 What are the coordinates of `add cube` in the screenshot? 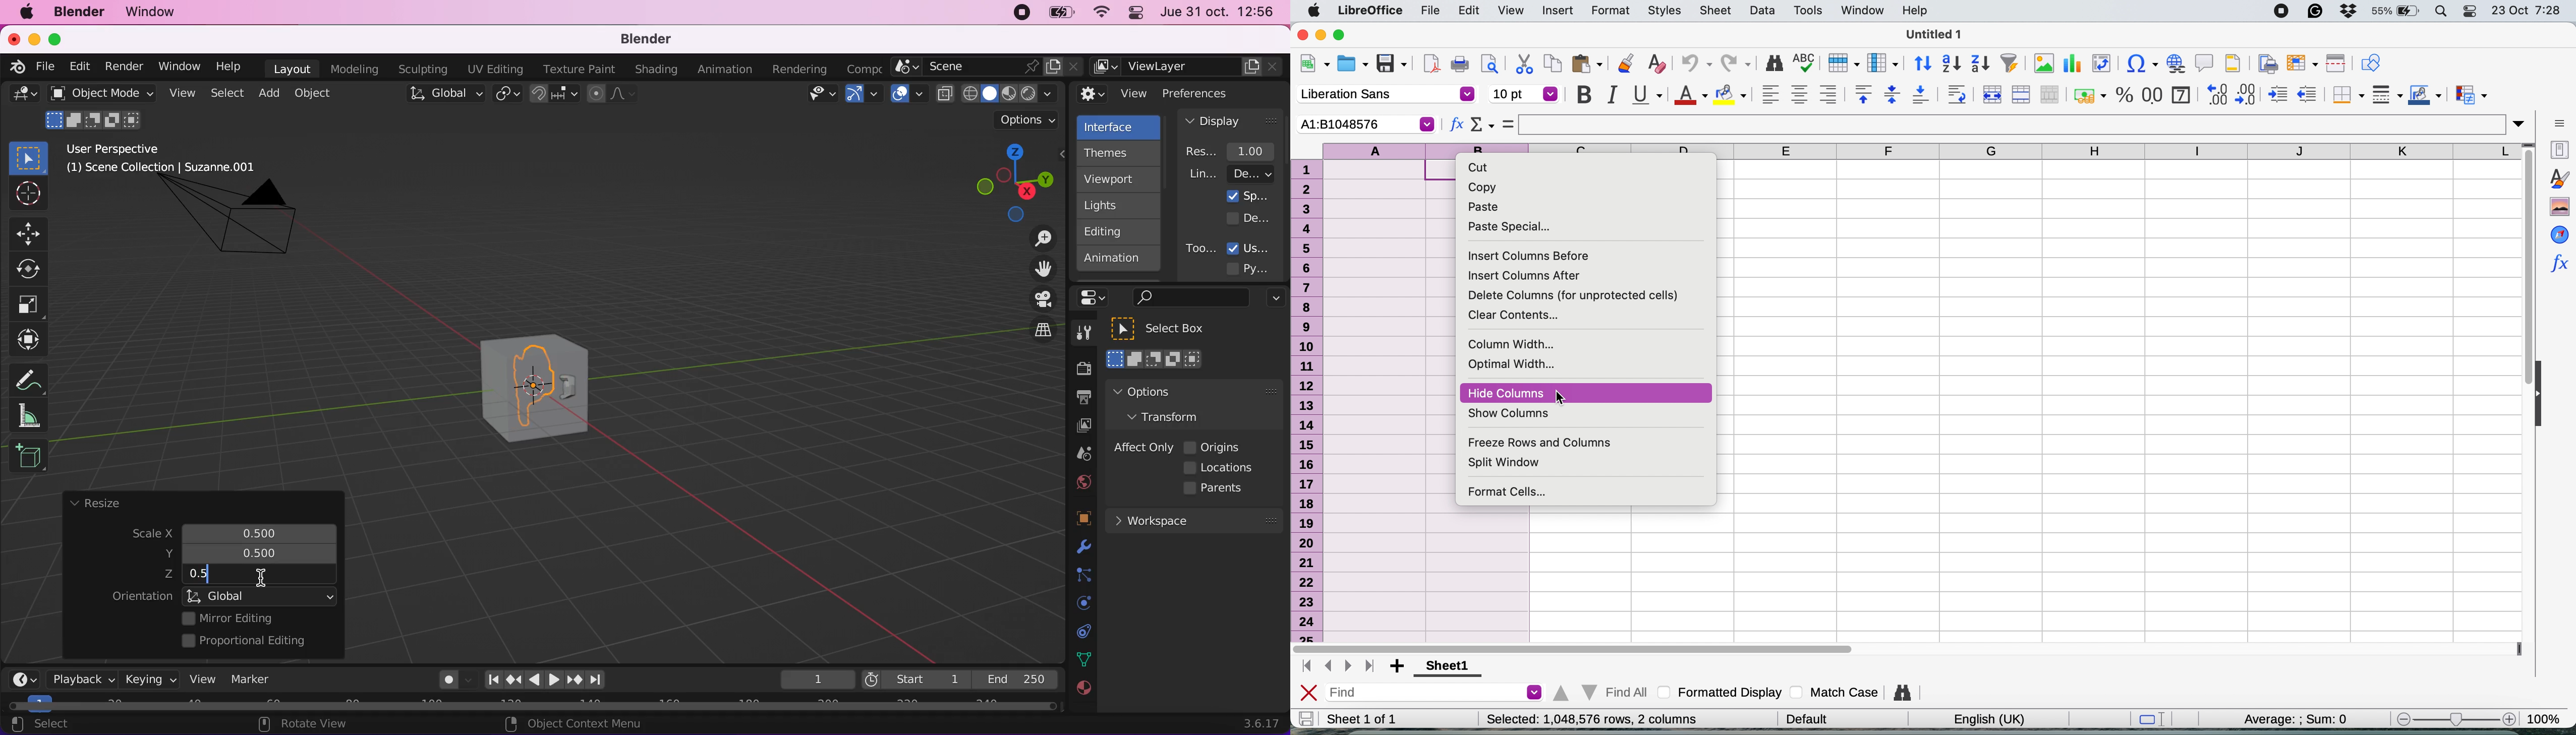 It's located at (28, 457).